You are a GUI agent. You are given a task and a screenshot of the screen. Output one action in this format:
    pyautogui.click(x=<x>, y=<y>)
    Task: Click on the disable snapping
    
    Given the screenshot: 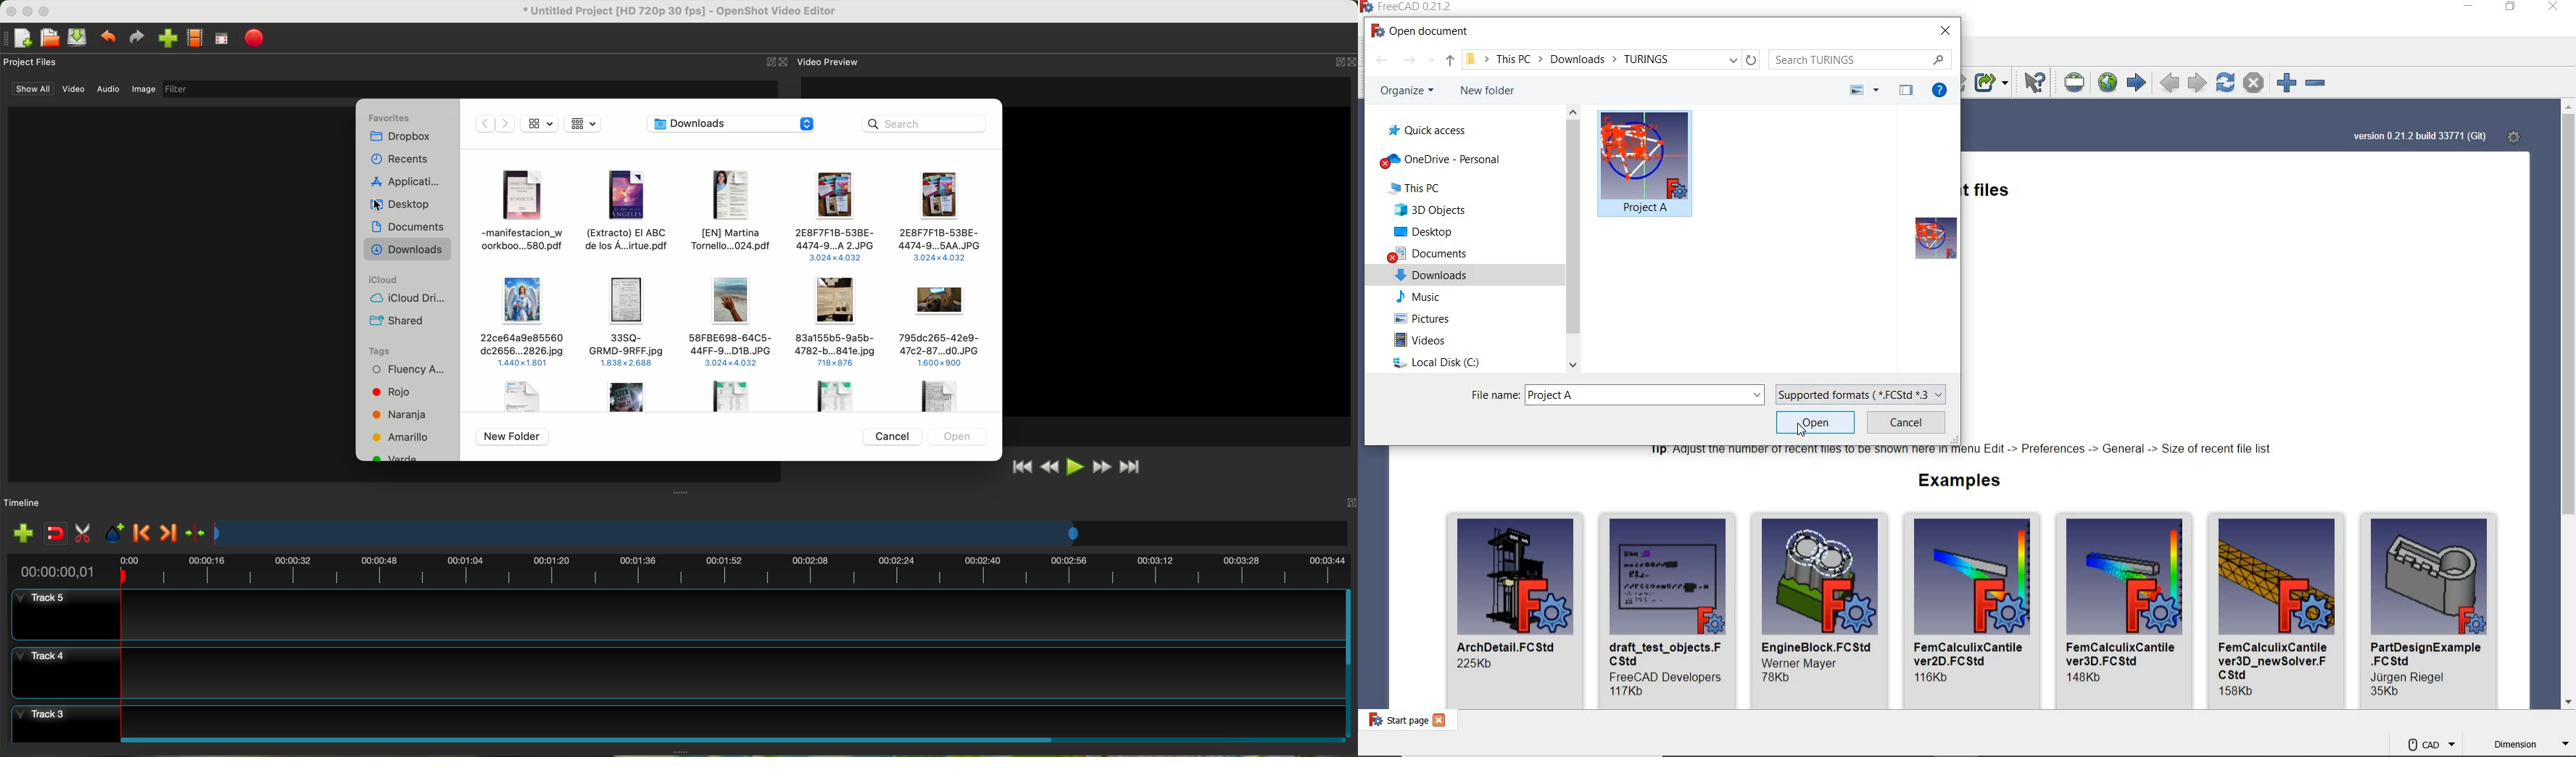 What is the action you would take?
    pyautogui.click(x=56, y=533)
    